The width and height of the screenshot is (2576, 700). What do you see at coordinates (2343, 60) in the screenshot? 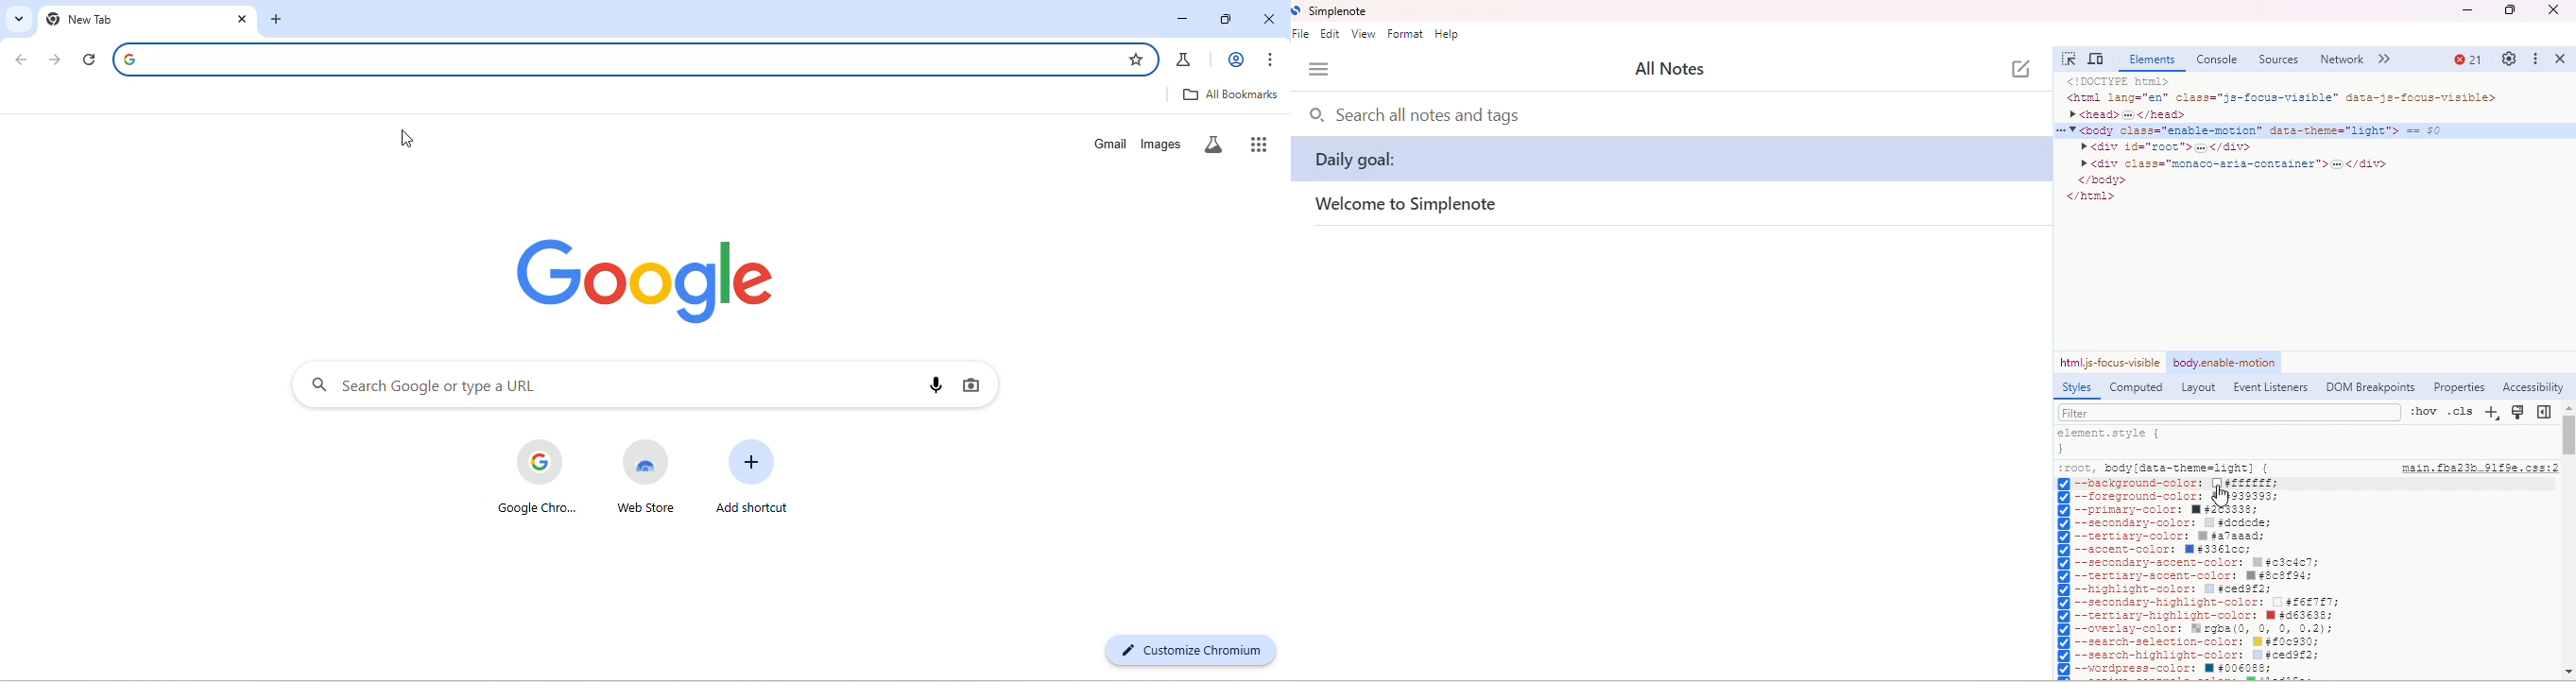
I see `network` at bounding box center [2343, 60].